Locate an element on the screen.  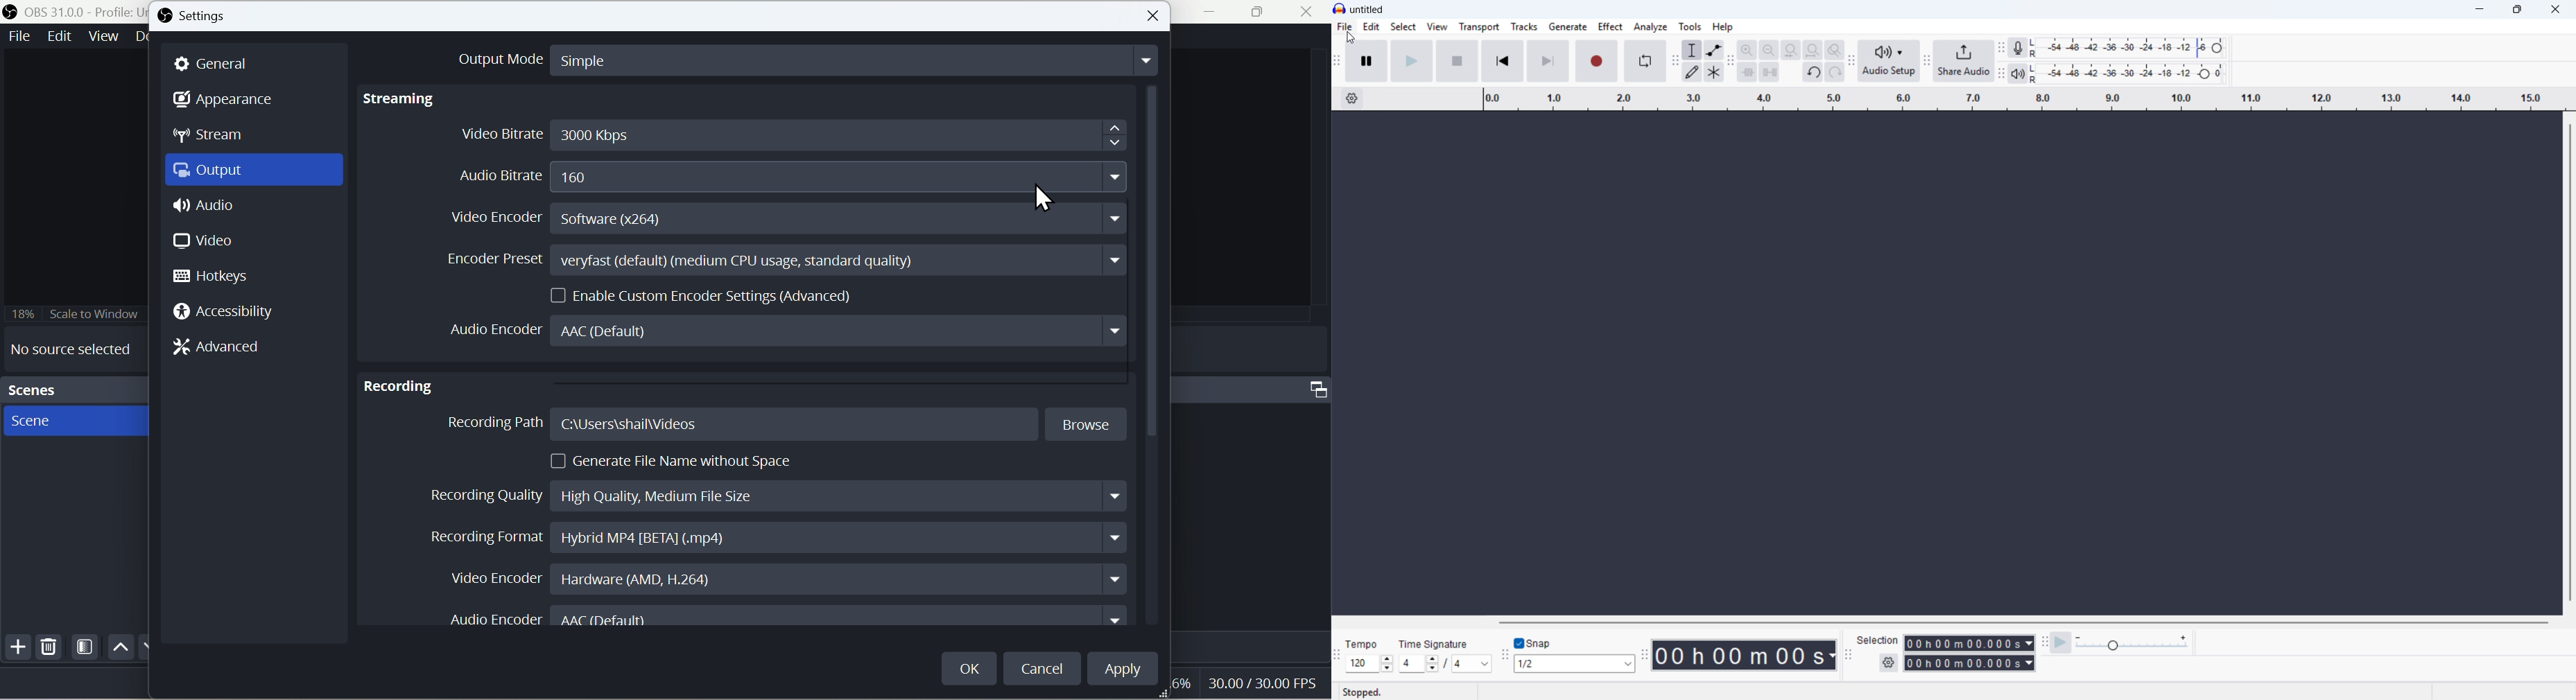
Tools  is located at coordinates (1691, 26).